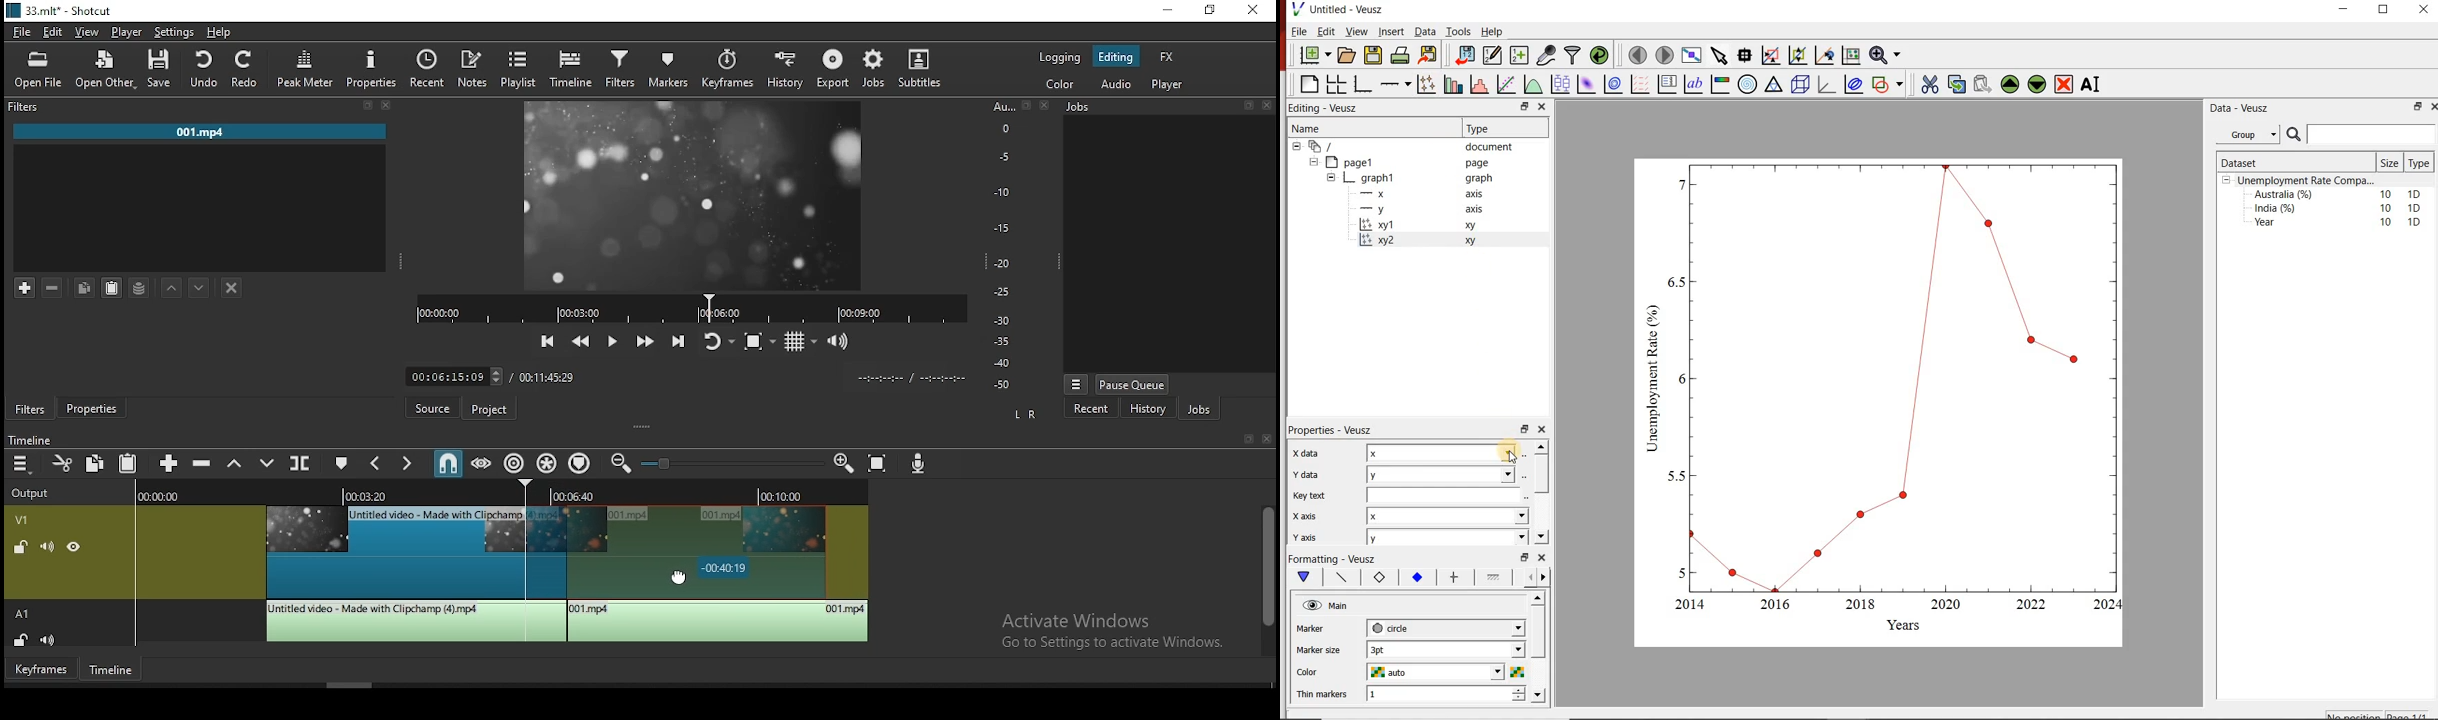  Describe the element at coordinates (1324, 31) in the screenshot. I see `Edit` at that location.